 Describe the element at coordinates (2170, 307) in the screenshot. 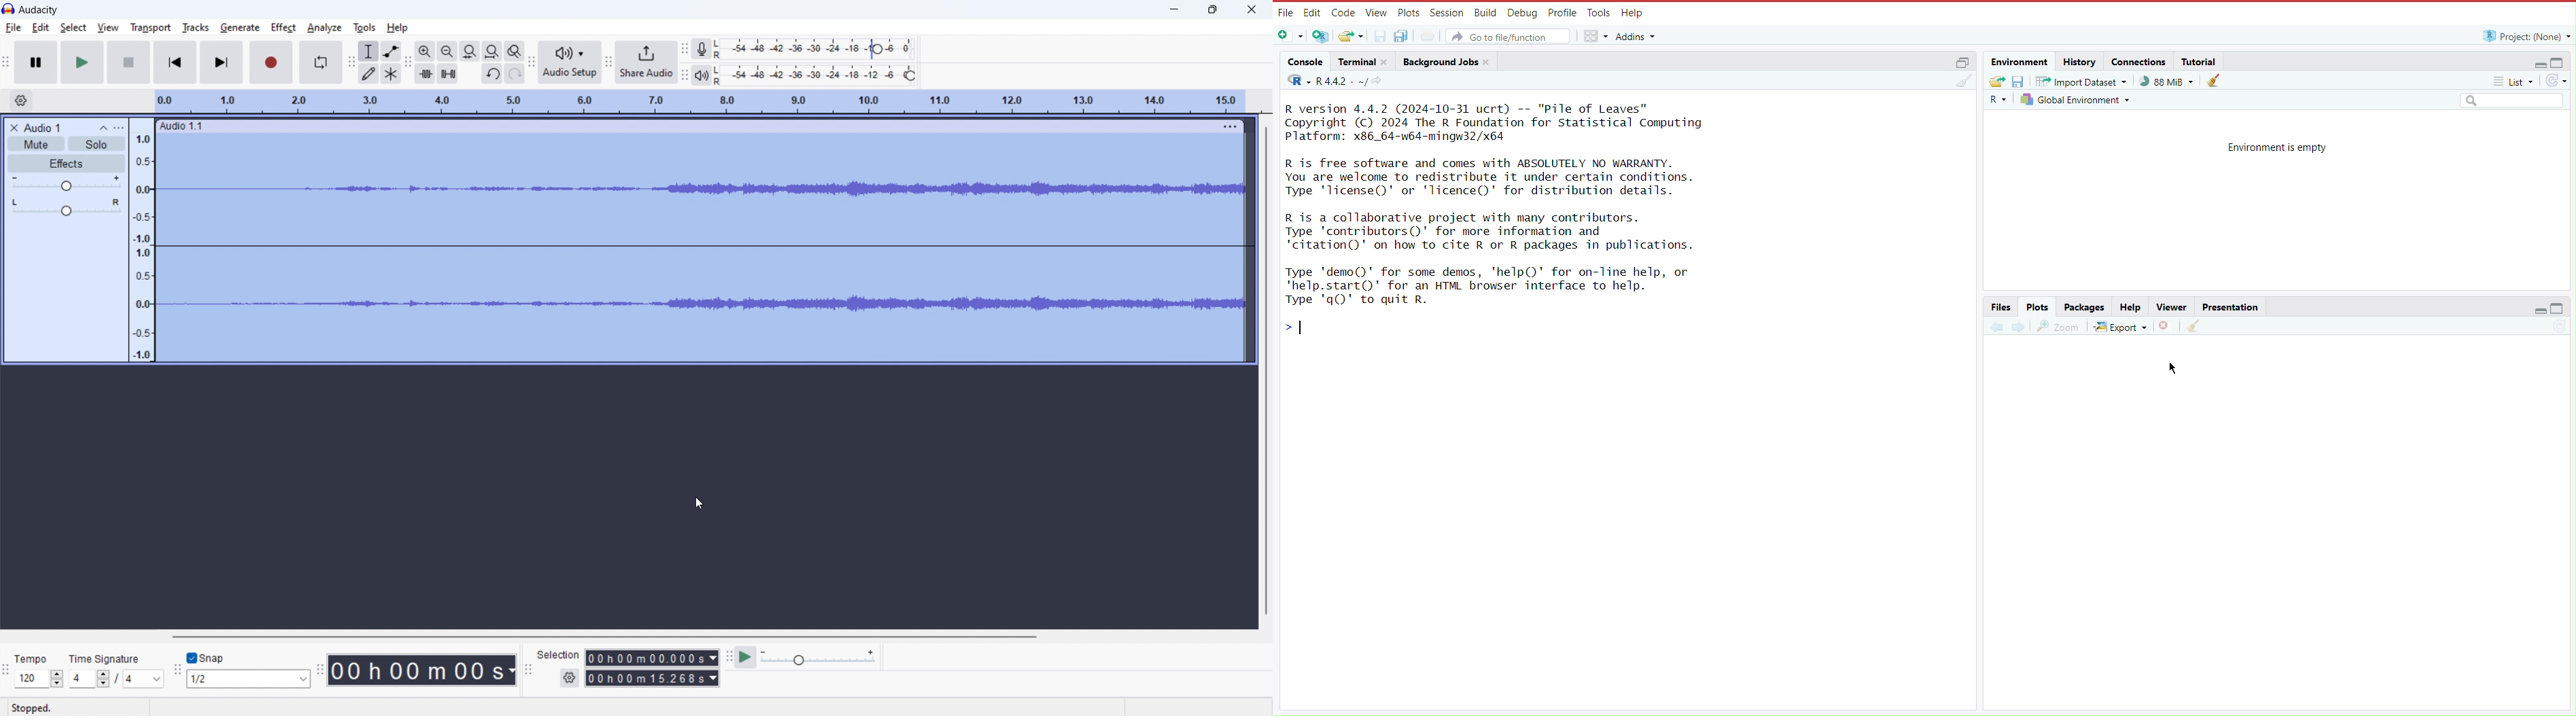

I see `Viewer` at that location.